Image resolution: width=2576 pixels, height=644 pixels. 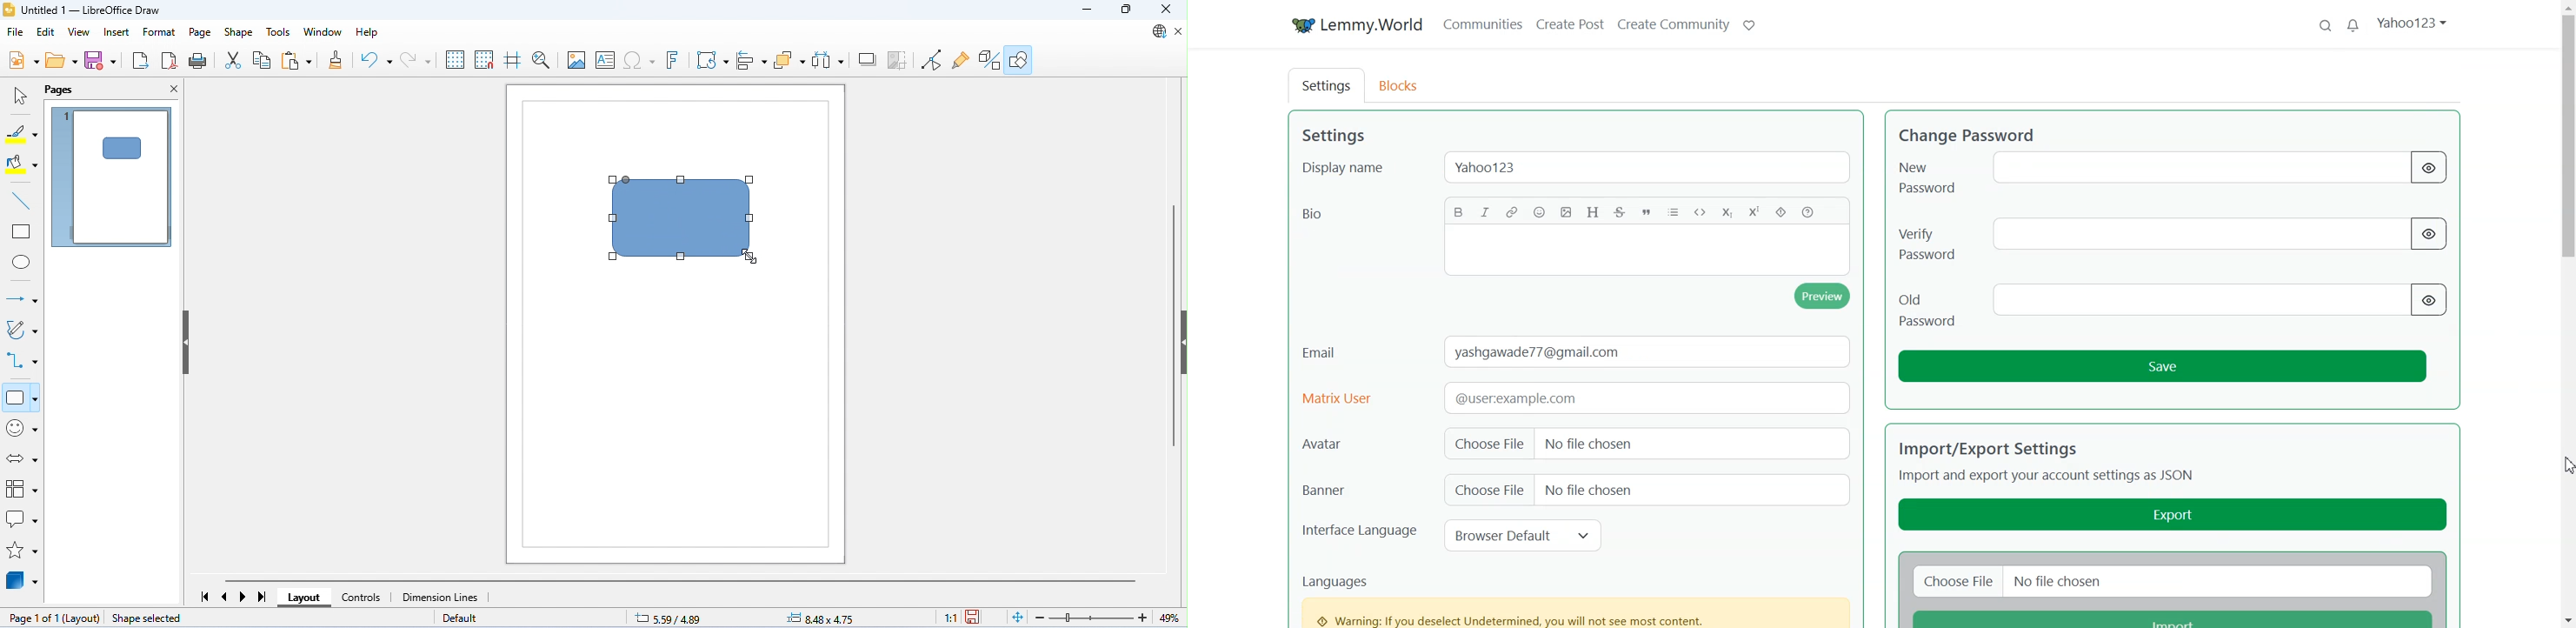 What do you see at coordinates (1672, 23) in the screenshot?
I see `Create Community` at bounding box center [1672, 23].